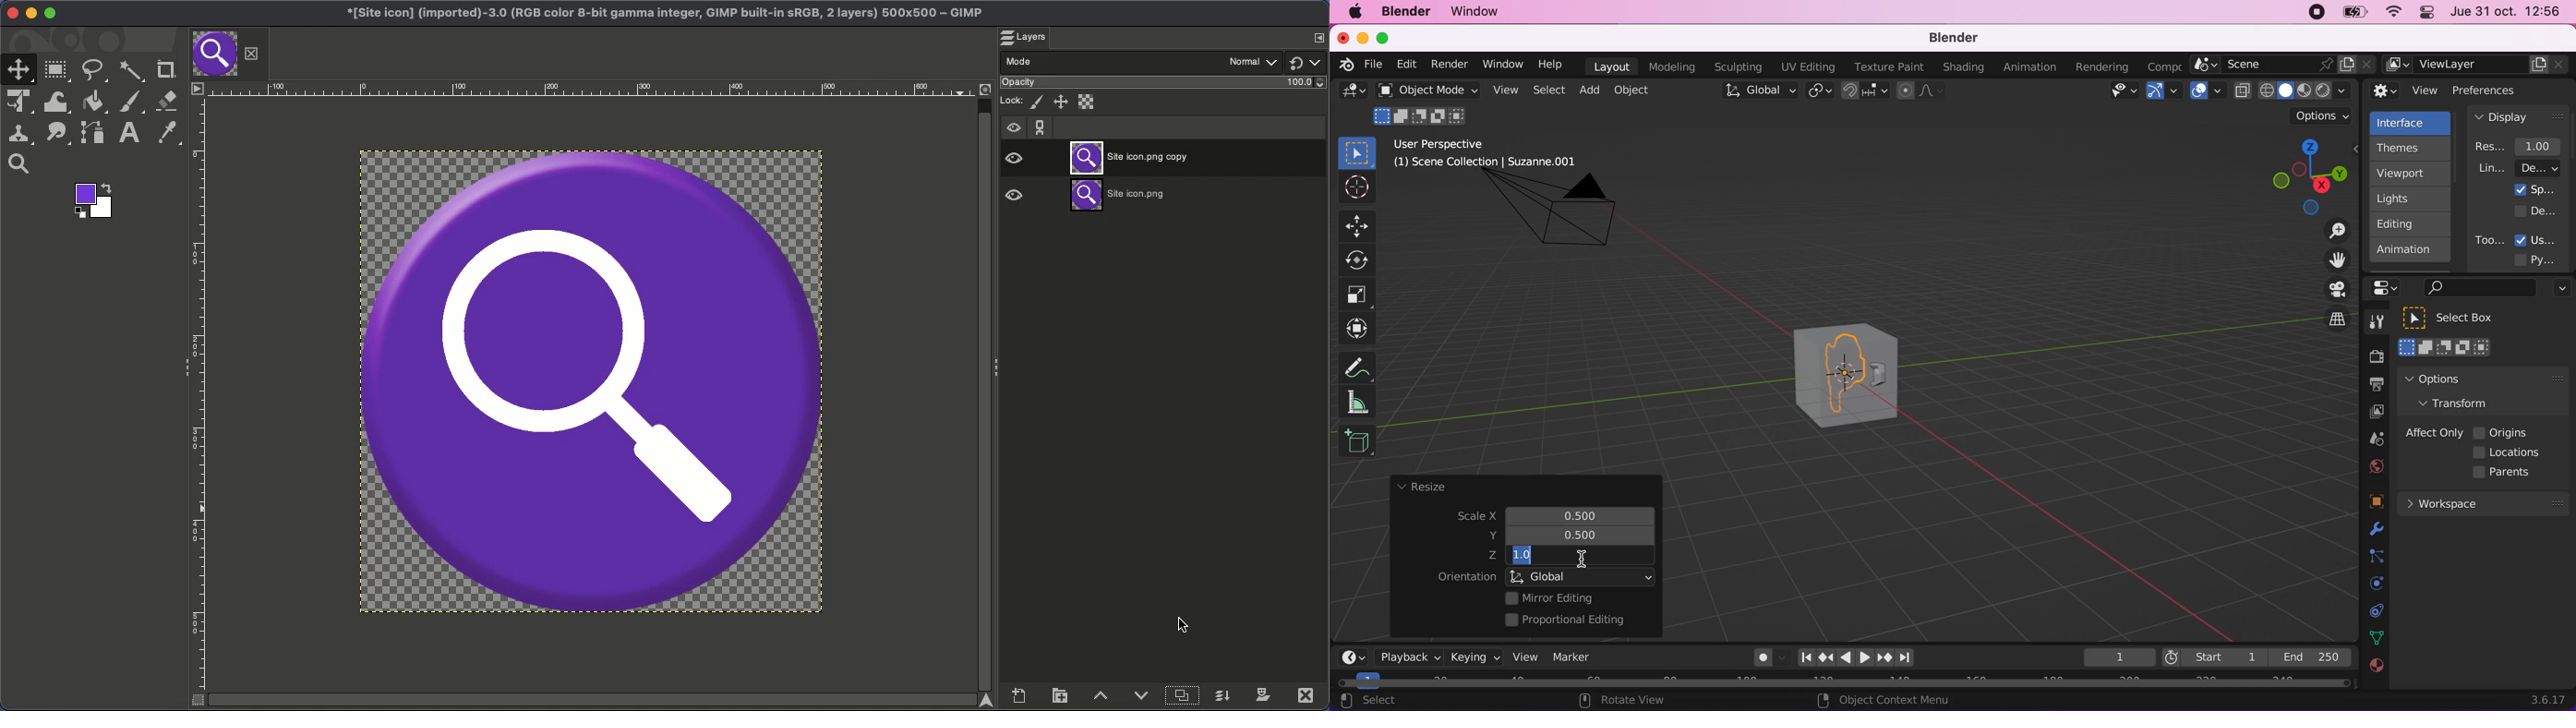 This screenshot has height=728, width=2576. Describe the element at coordinates (2323, 116) in the screenshot. I see `options` at that location.